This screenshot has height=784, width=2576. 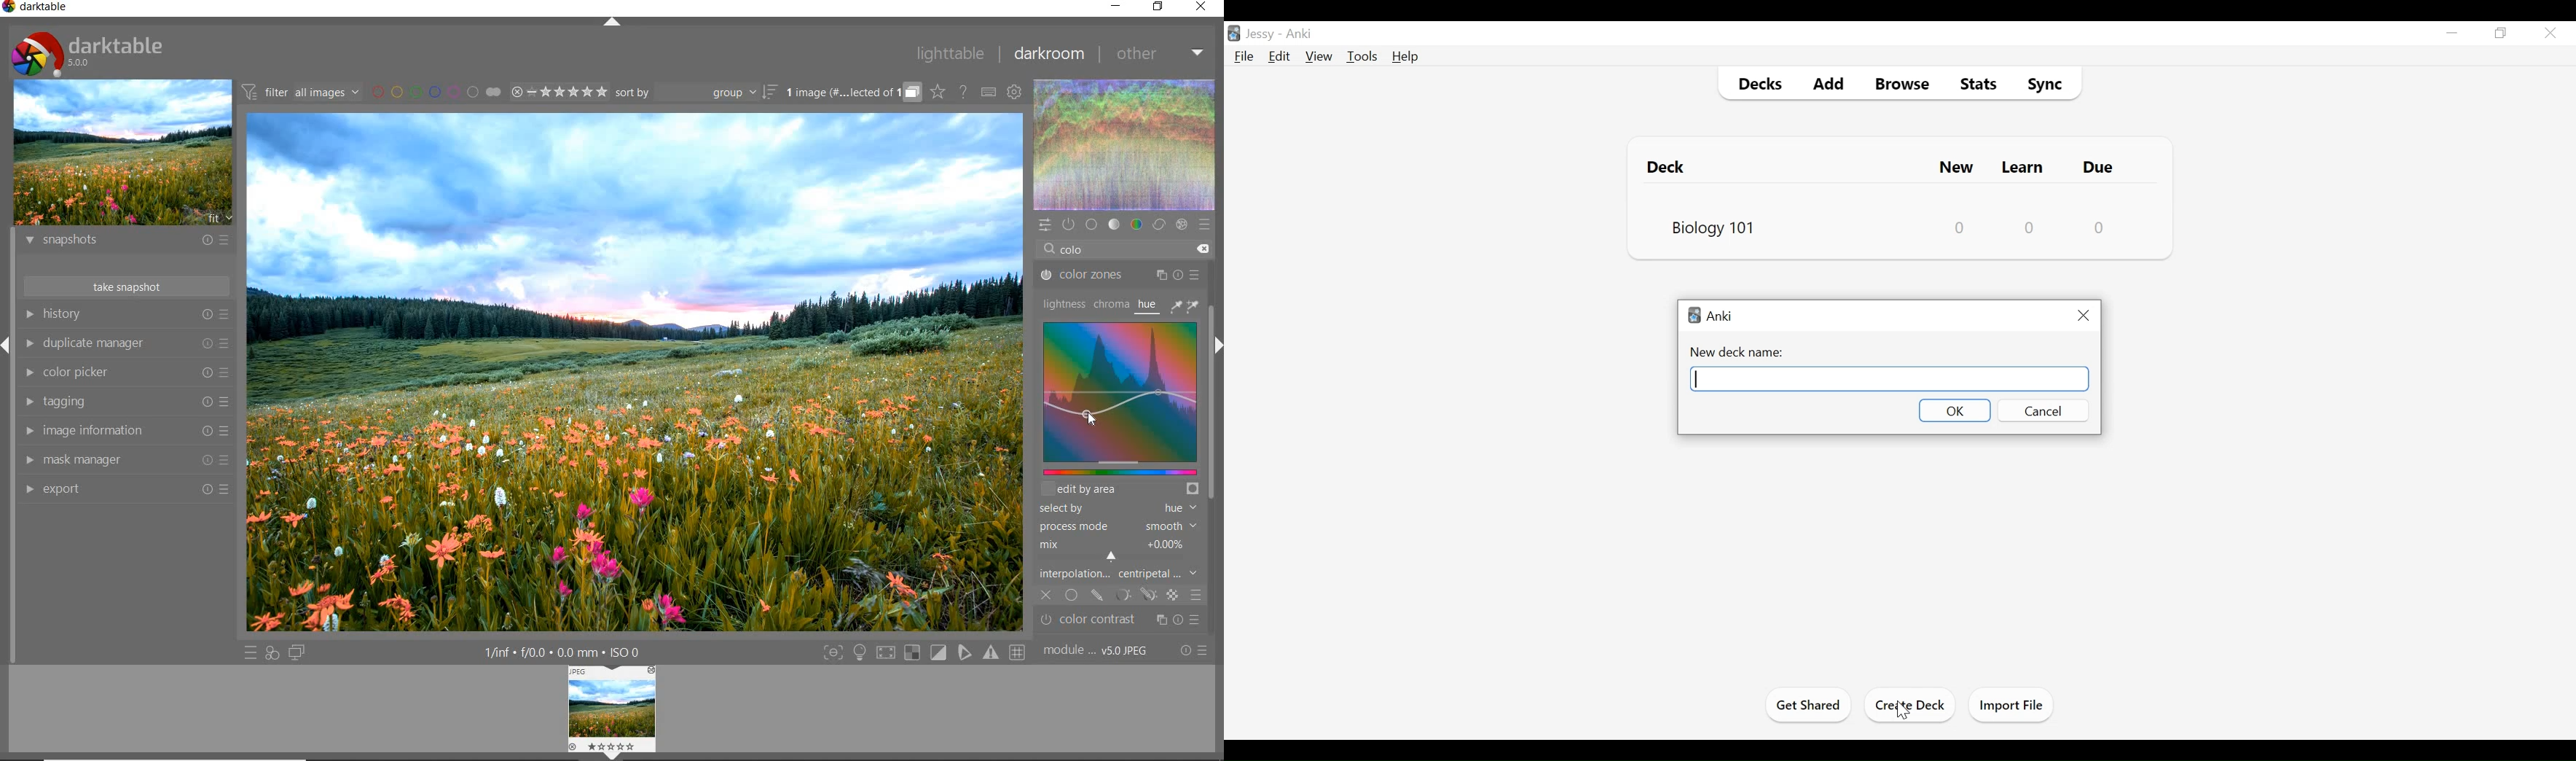 What do you see at coordinates (124, 432) in the screenshot?
I see `image information` at bounding box center [124, 432].